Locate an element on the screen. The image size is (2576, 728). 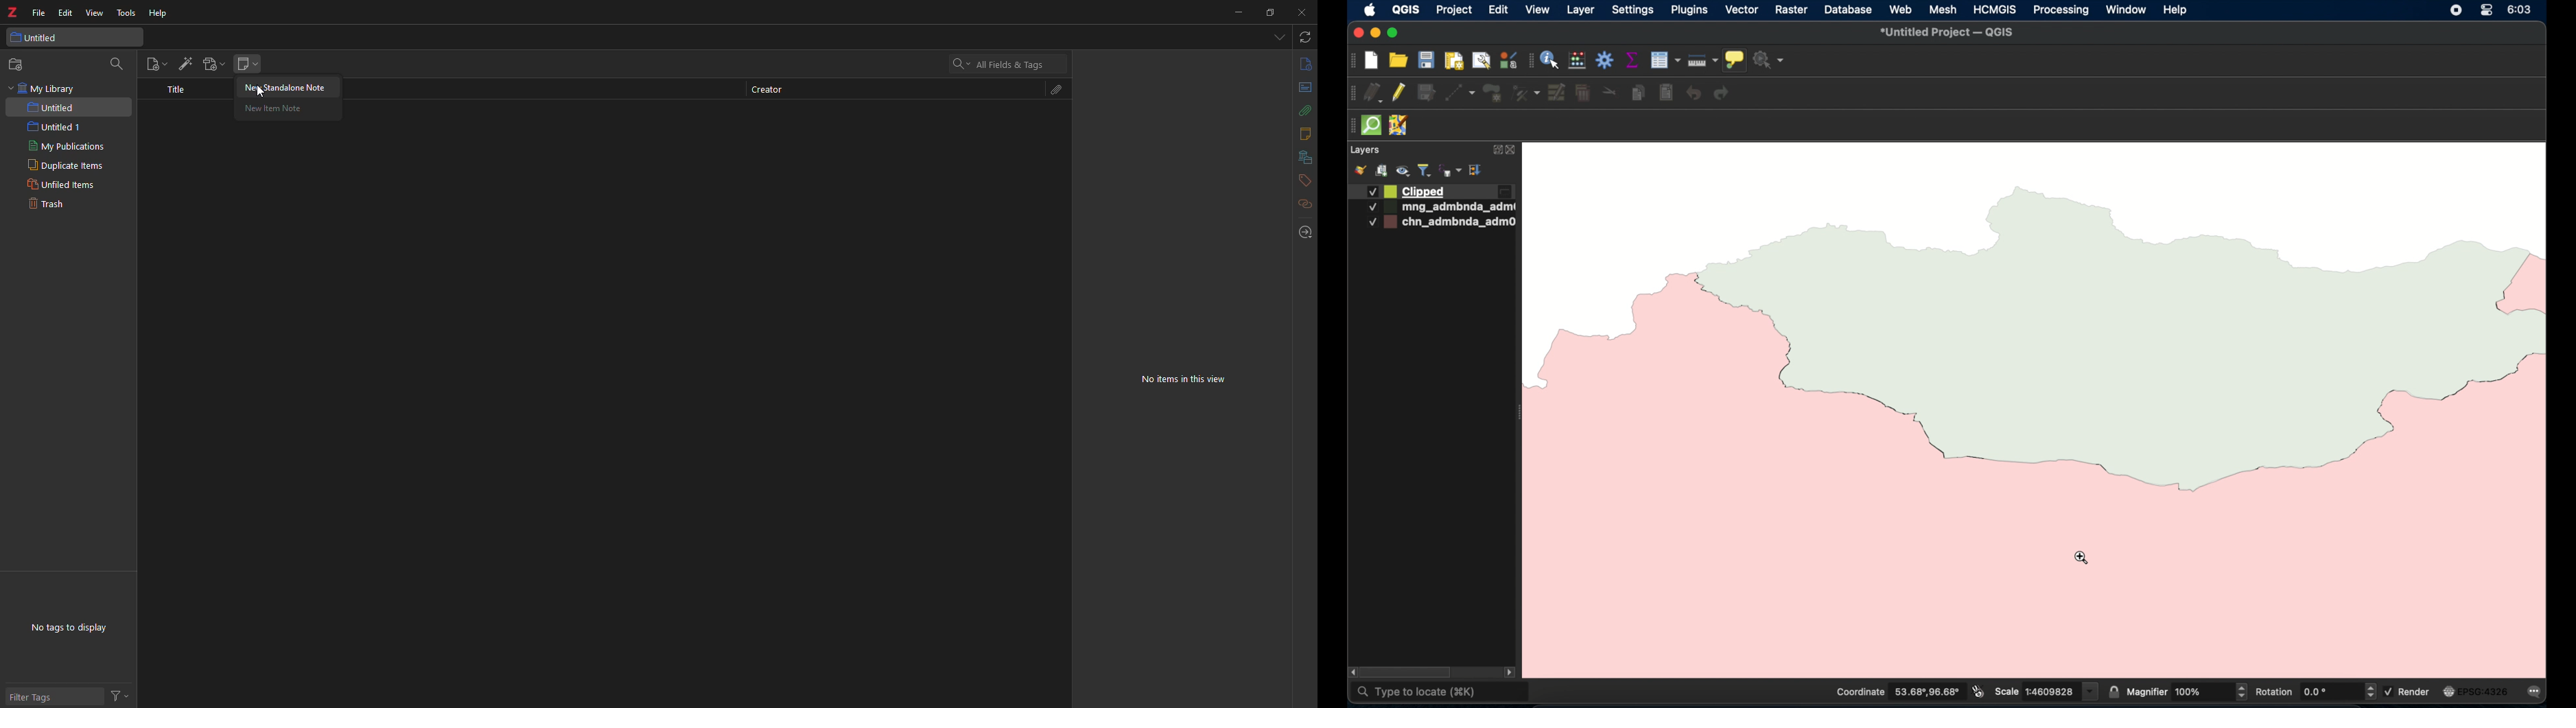
sync is located at coordinates (1305, 37).